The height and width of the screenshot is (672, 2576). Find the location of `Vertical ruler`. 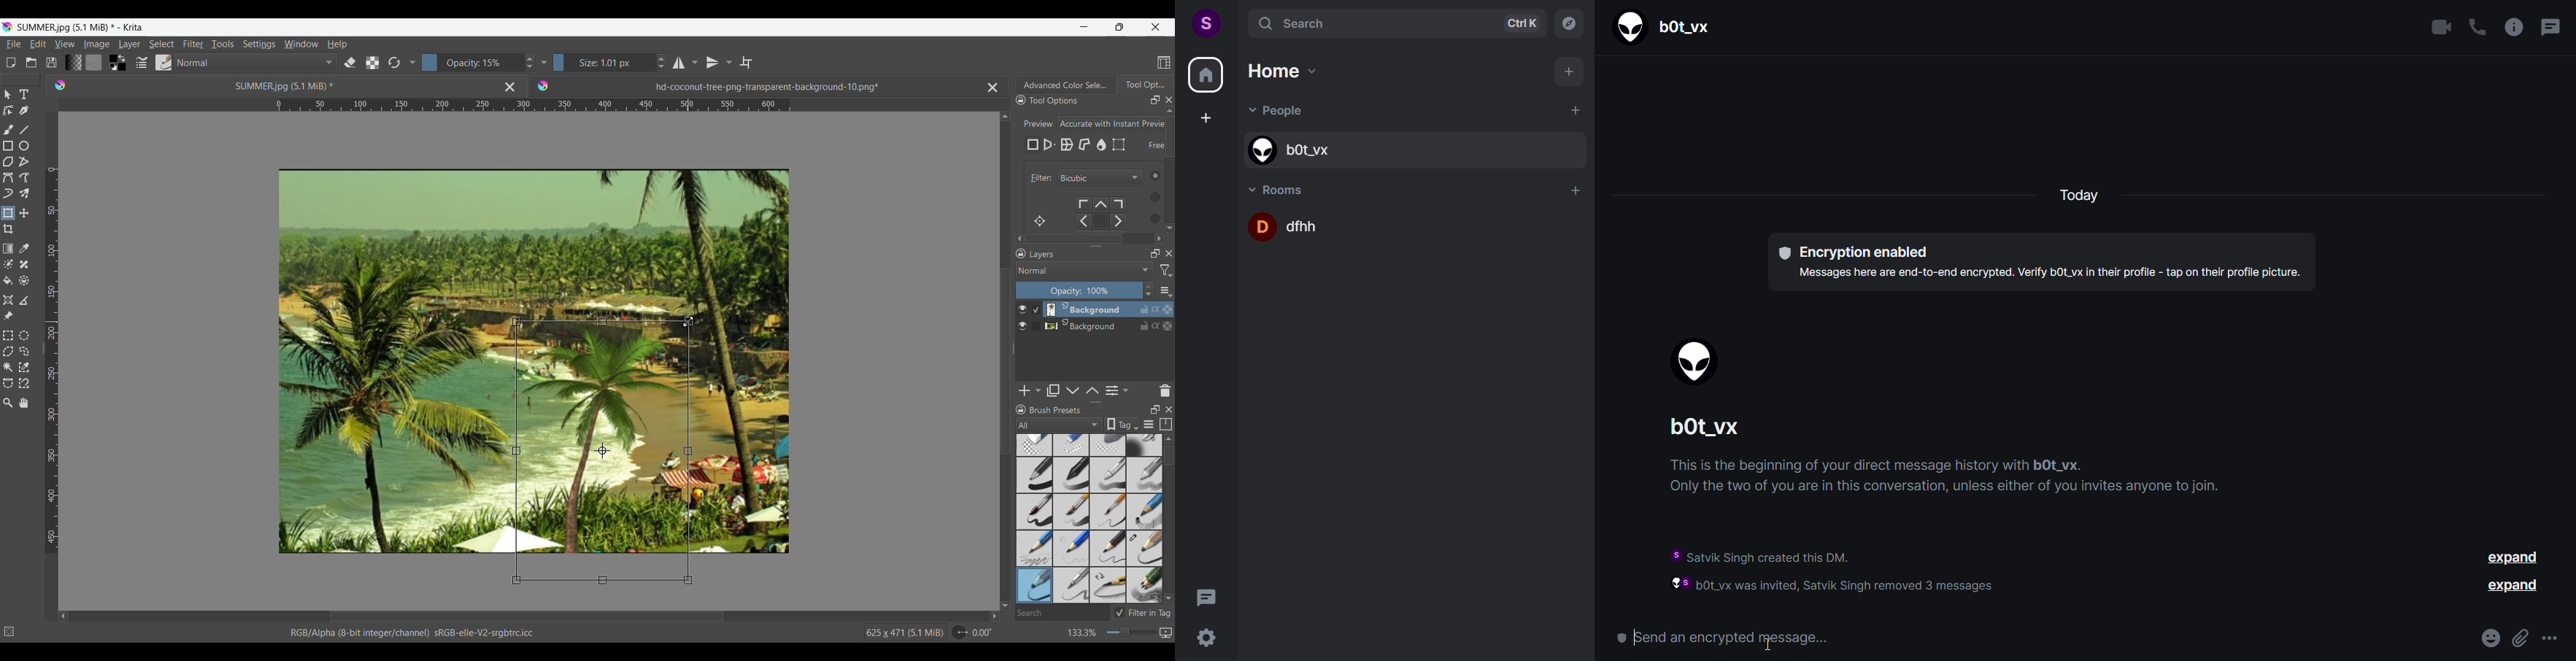

Vertical ruler is located at coordinates (52, 360).